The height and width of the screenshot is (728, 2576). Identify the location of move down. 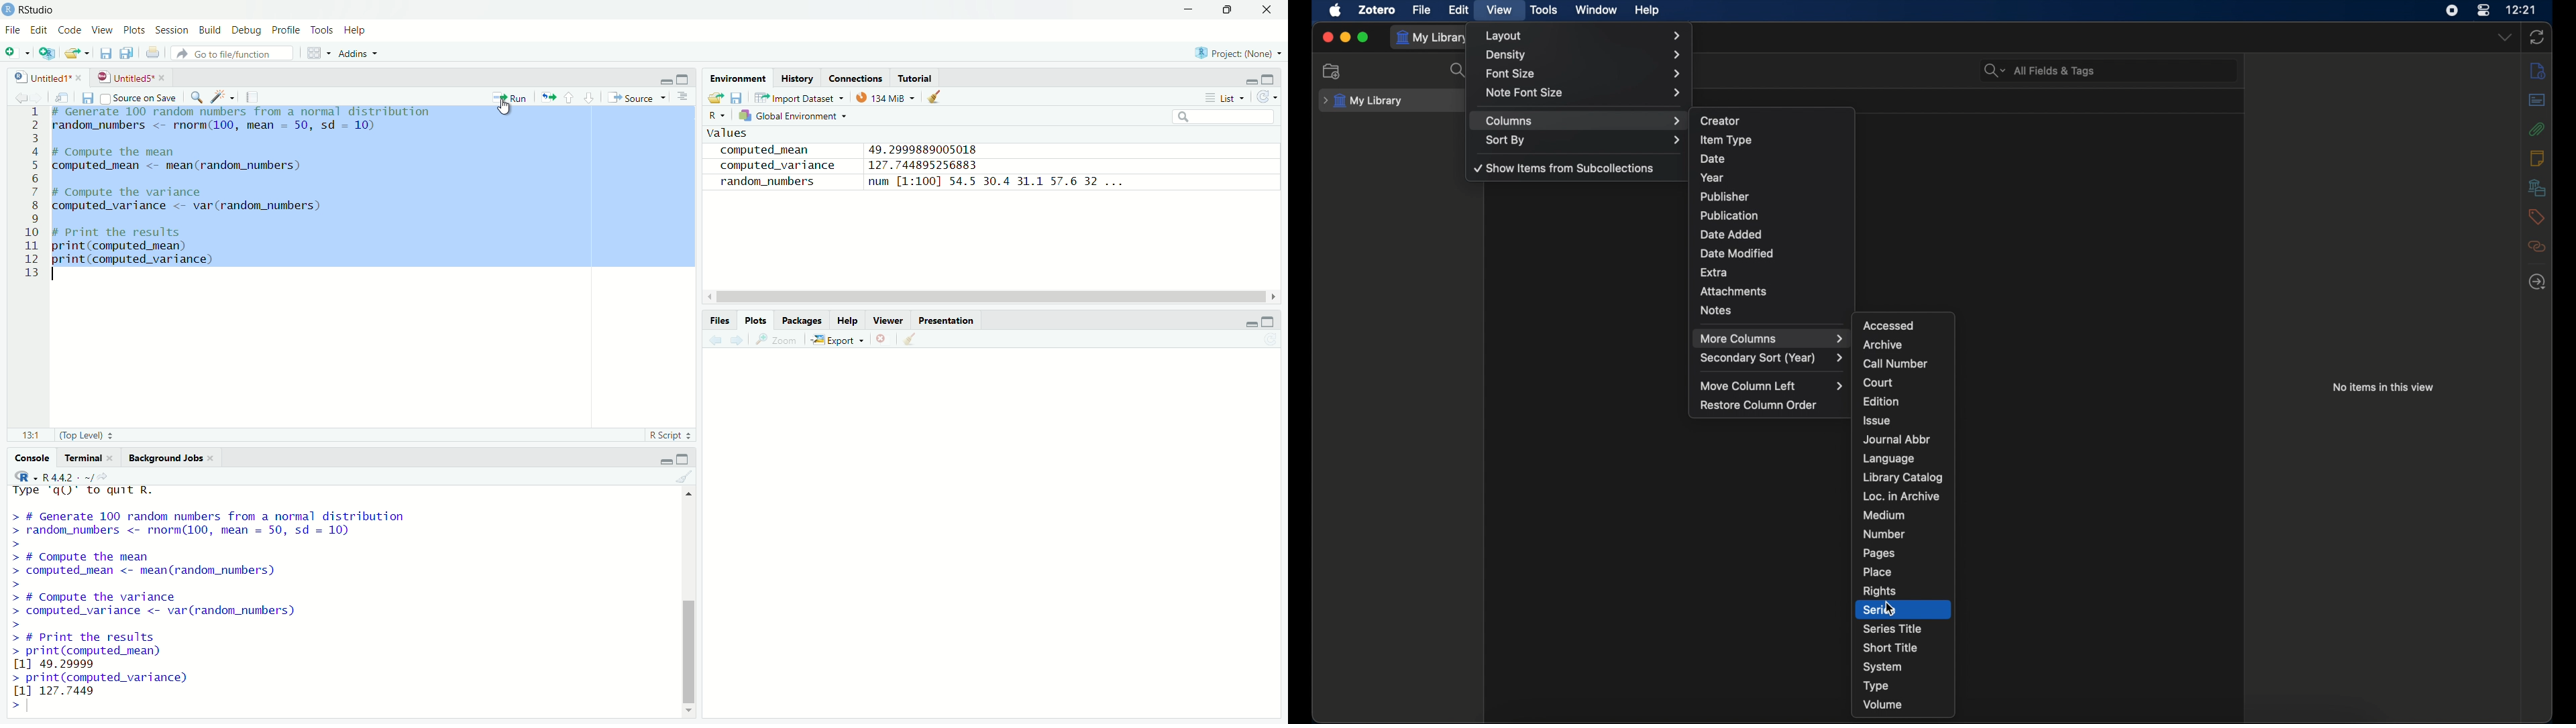
(688, 707).